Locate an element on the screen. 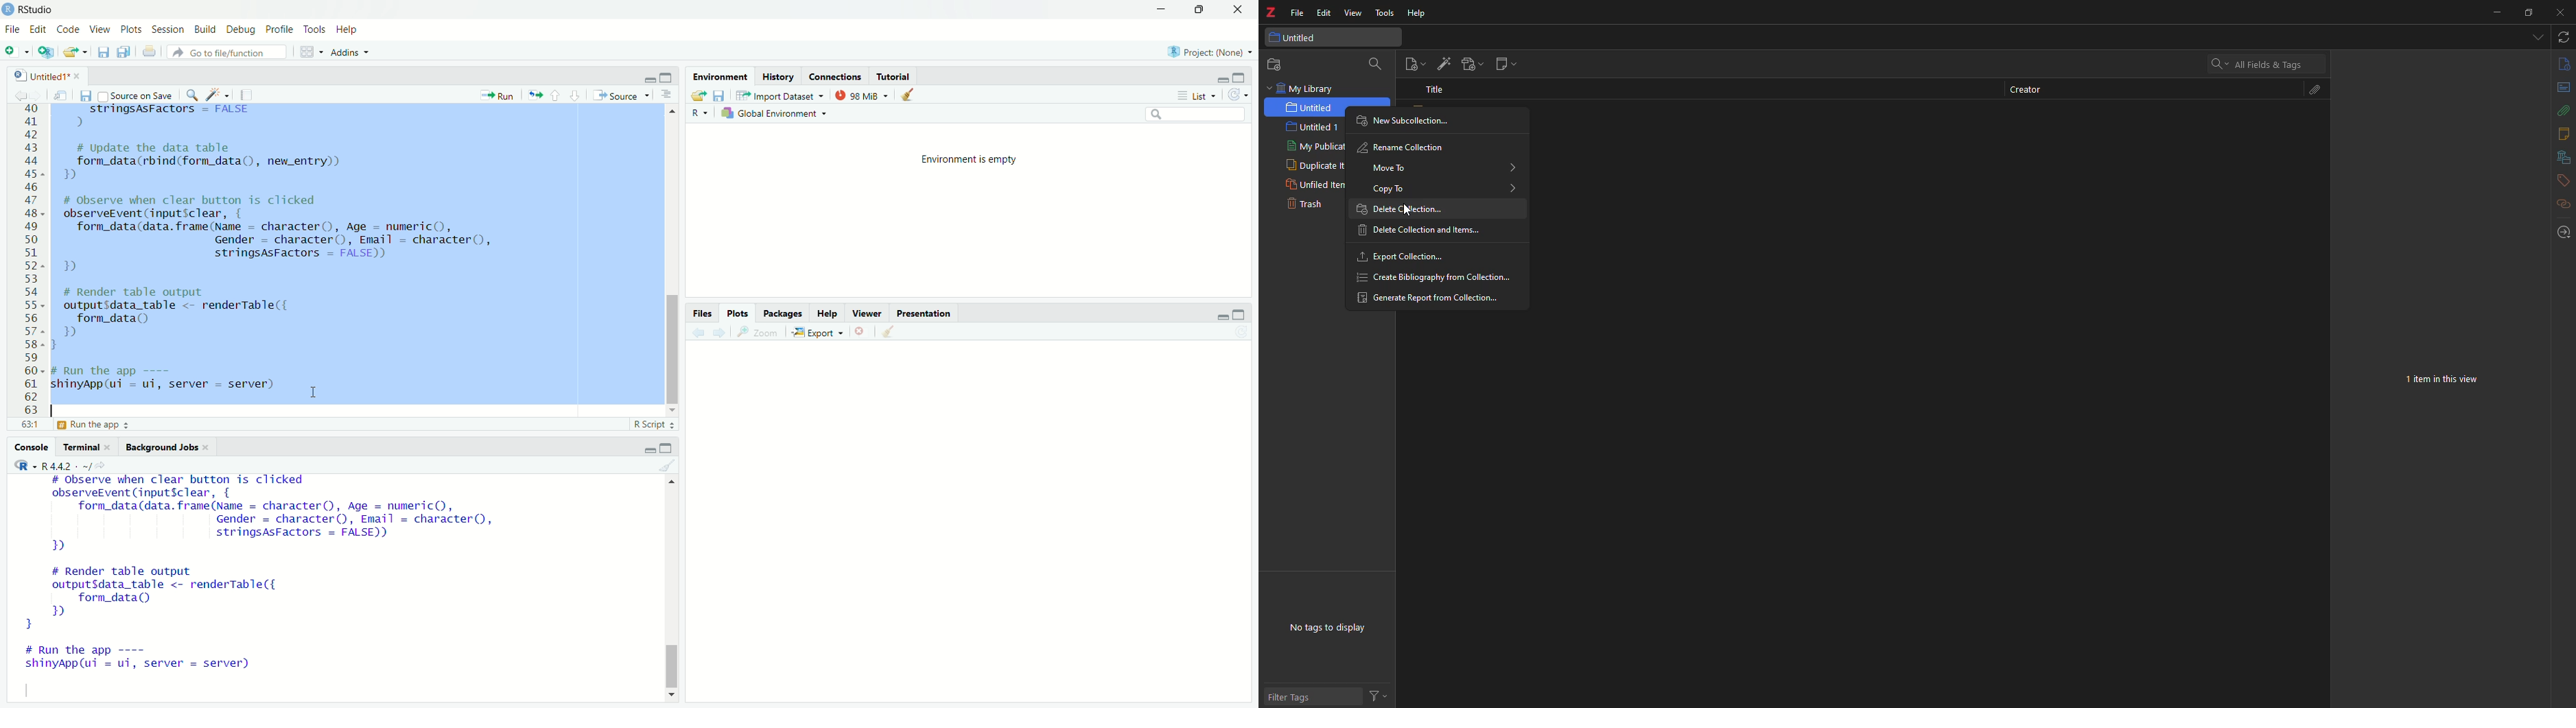 This screenshot has width=2576, height=728. 59:1 is located at coordinates (29, 427).